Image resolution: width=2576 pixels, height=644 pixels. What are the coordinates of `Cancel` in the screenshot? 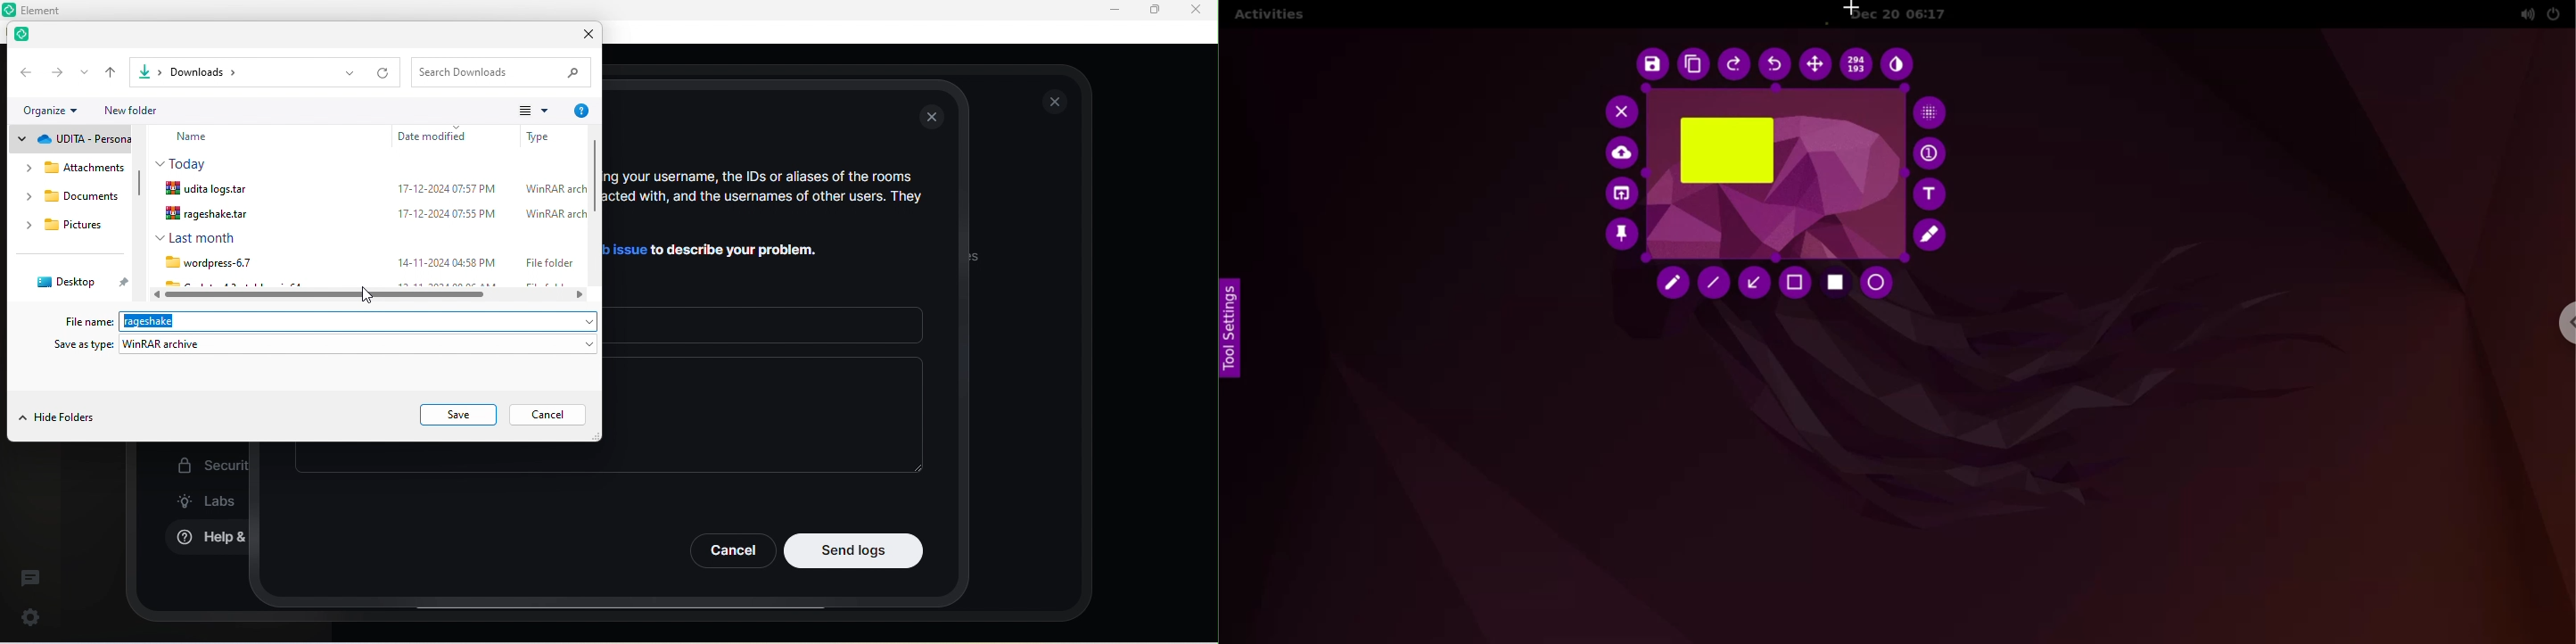 It's located at (731, 550).